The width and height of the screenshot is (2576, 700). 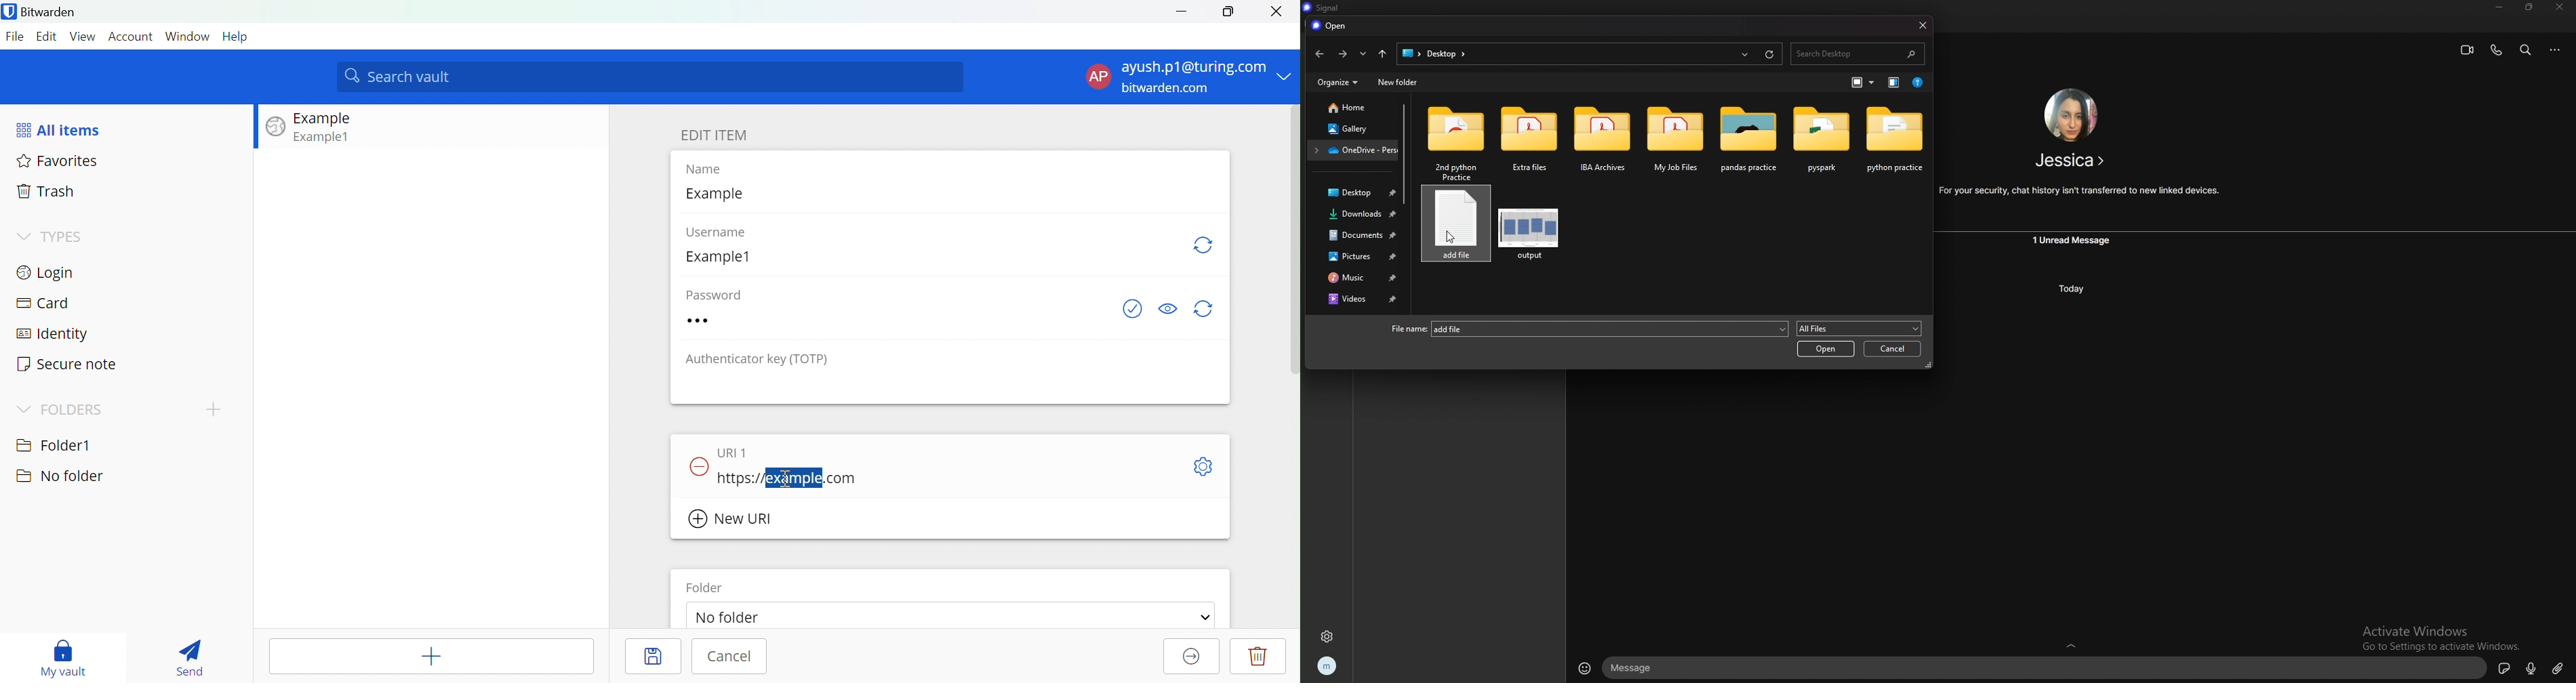 I want to click on Toggle Visibility, so click(x=1169, y=308).